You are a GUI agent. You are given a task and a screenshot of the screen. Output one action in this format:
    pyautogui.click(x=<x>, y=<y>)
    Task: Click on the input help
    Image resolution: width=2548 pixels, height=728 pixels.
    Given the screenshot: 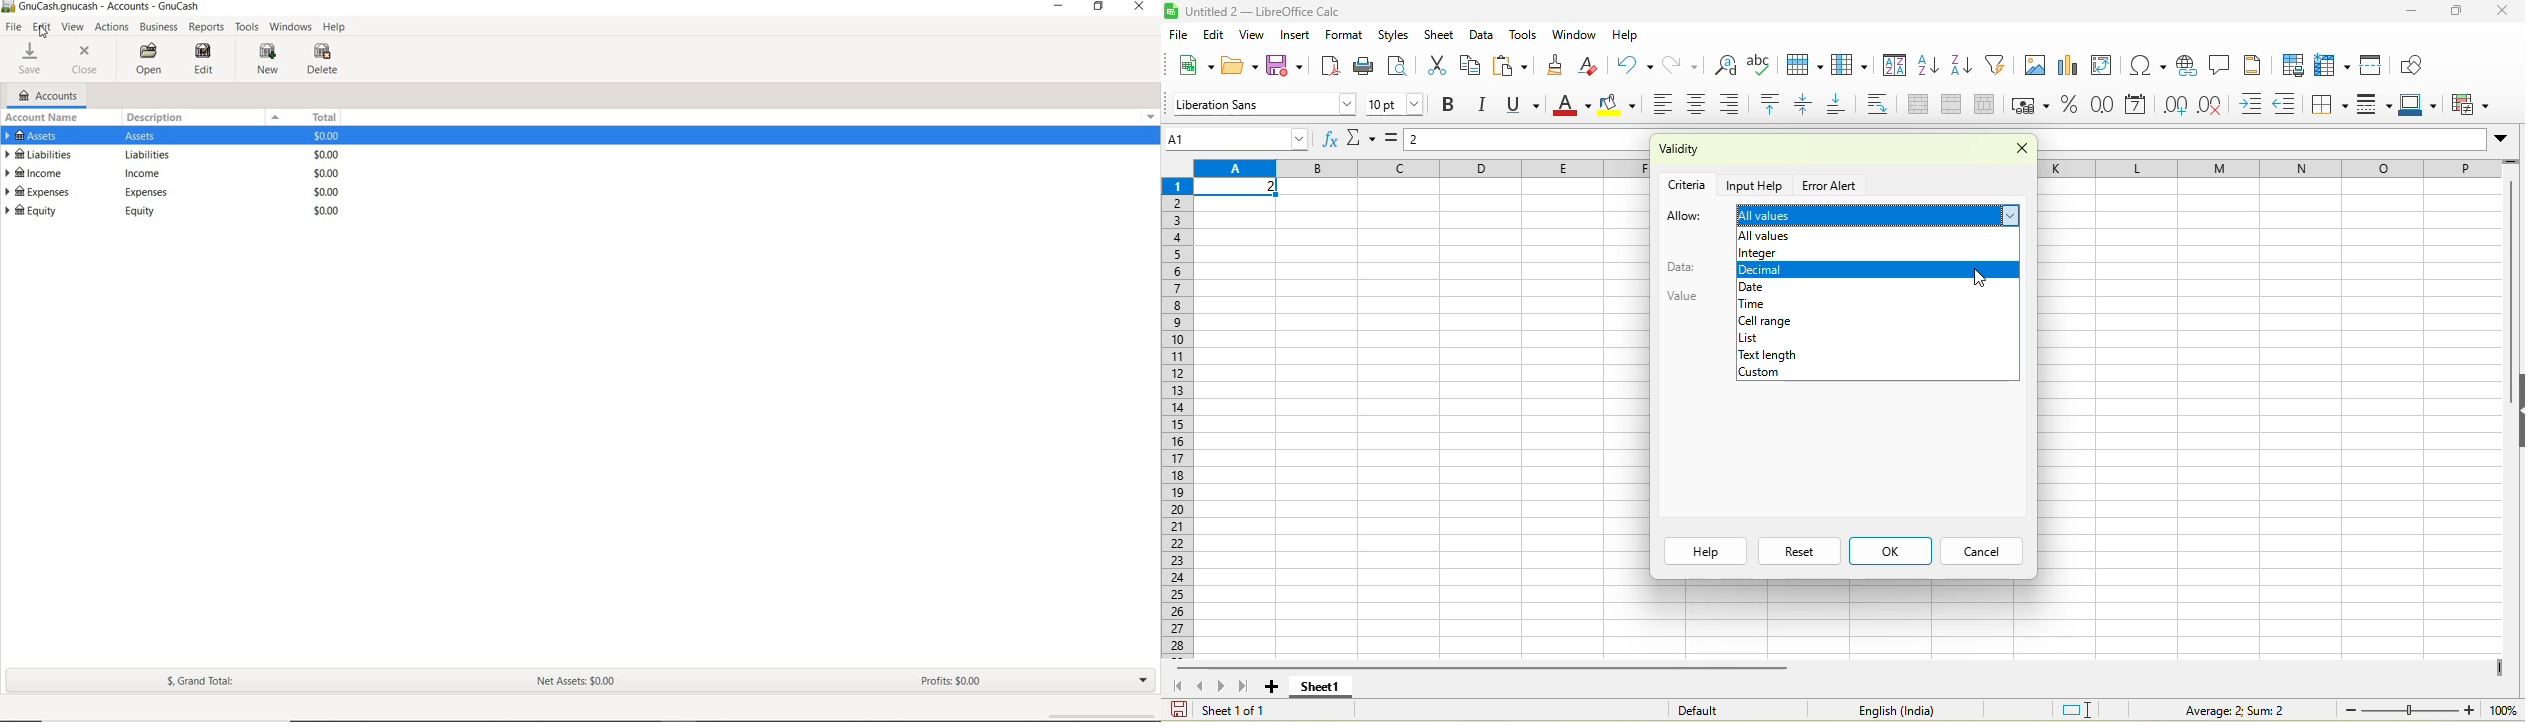 What is the action you would take?
    pyautogui.click(x=1757, y=184)
    